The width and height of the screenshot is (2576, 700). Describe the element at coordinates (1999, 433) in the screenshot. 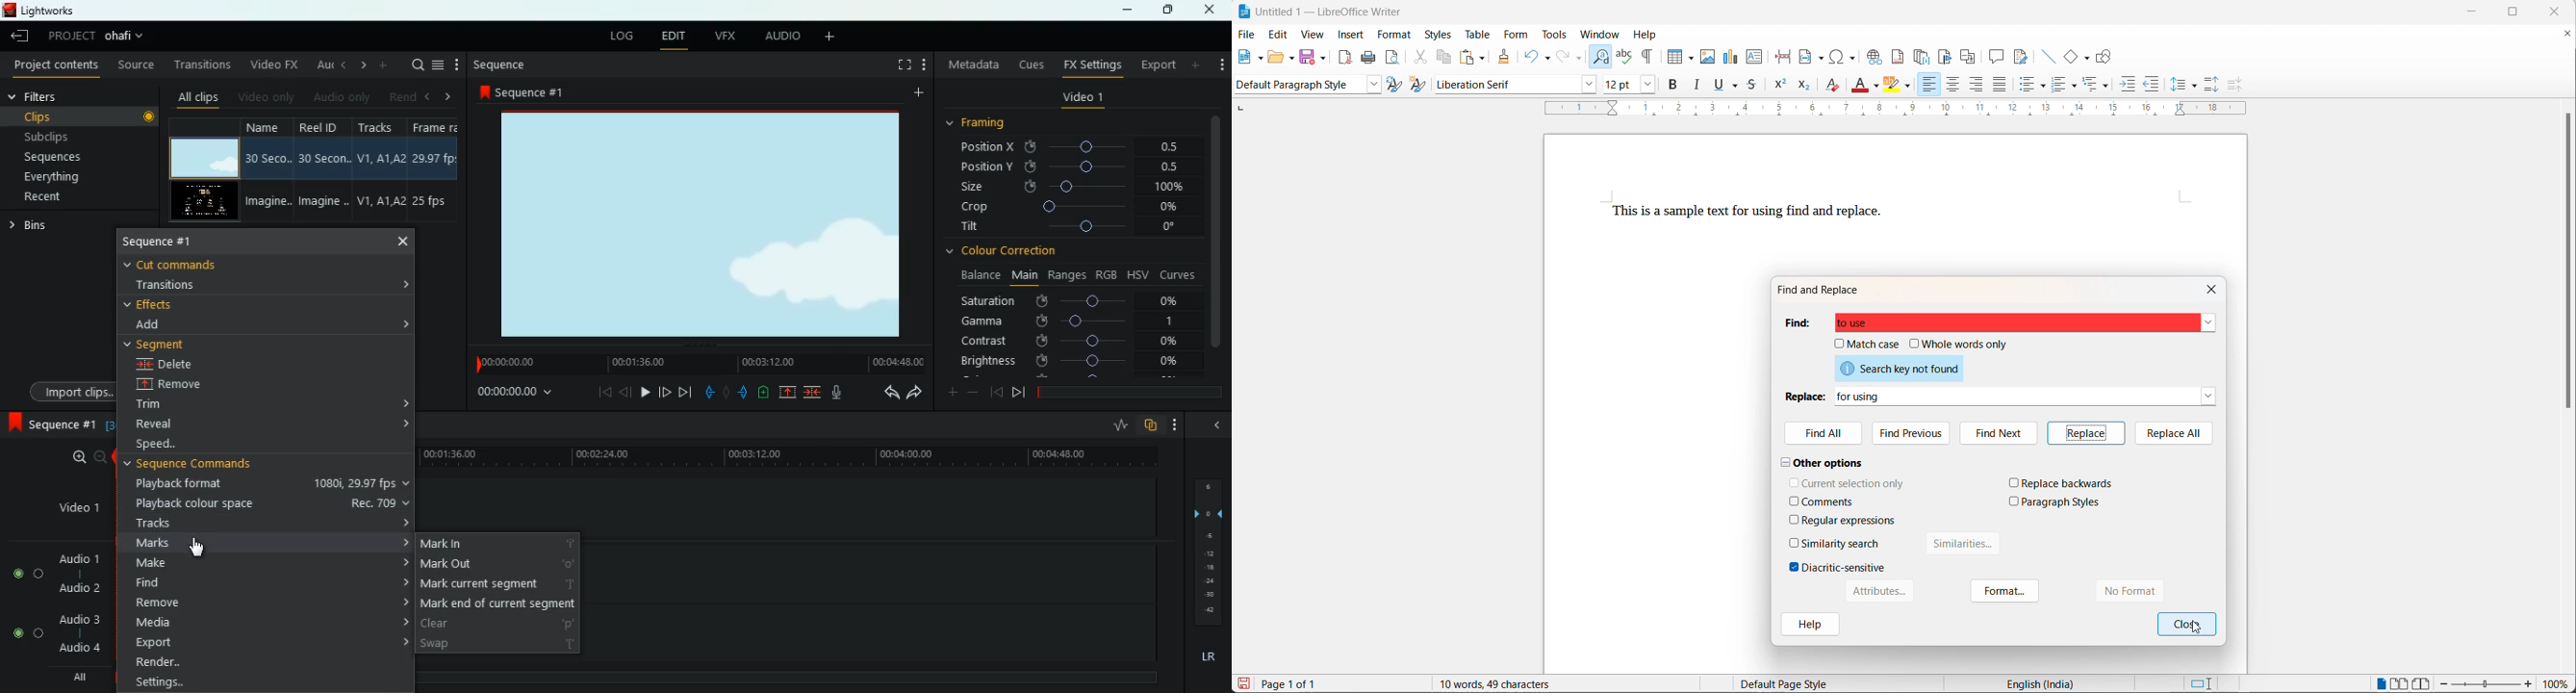

I see `find next` at that location.